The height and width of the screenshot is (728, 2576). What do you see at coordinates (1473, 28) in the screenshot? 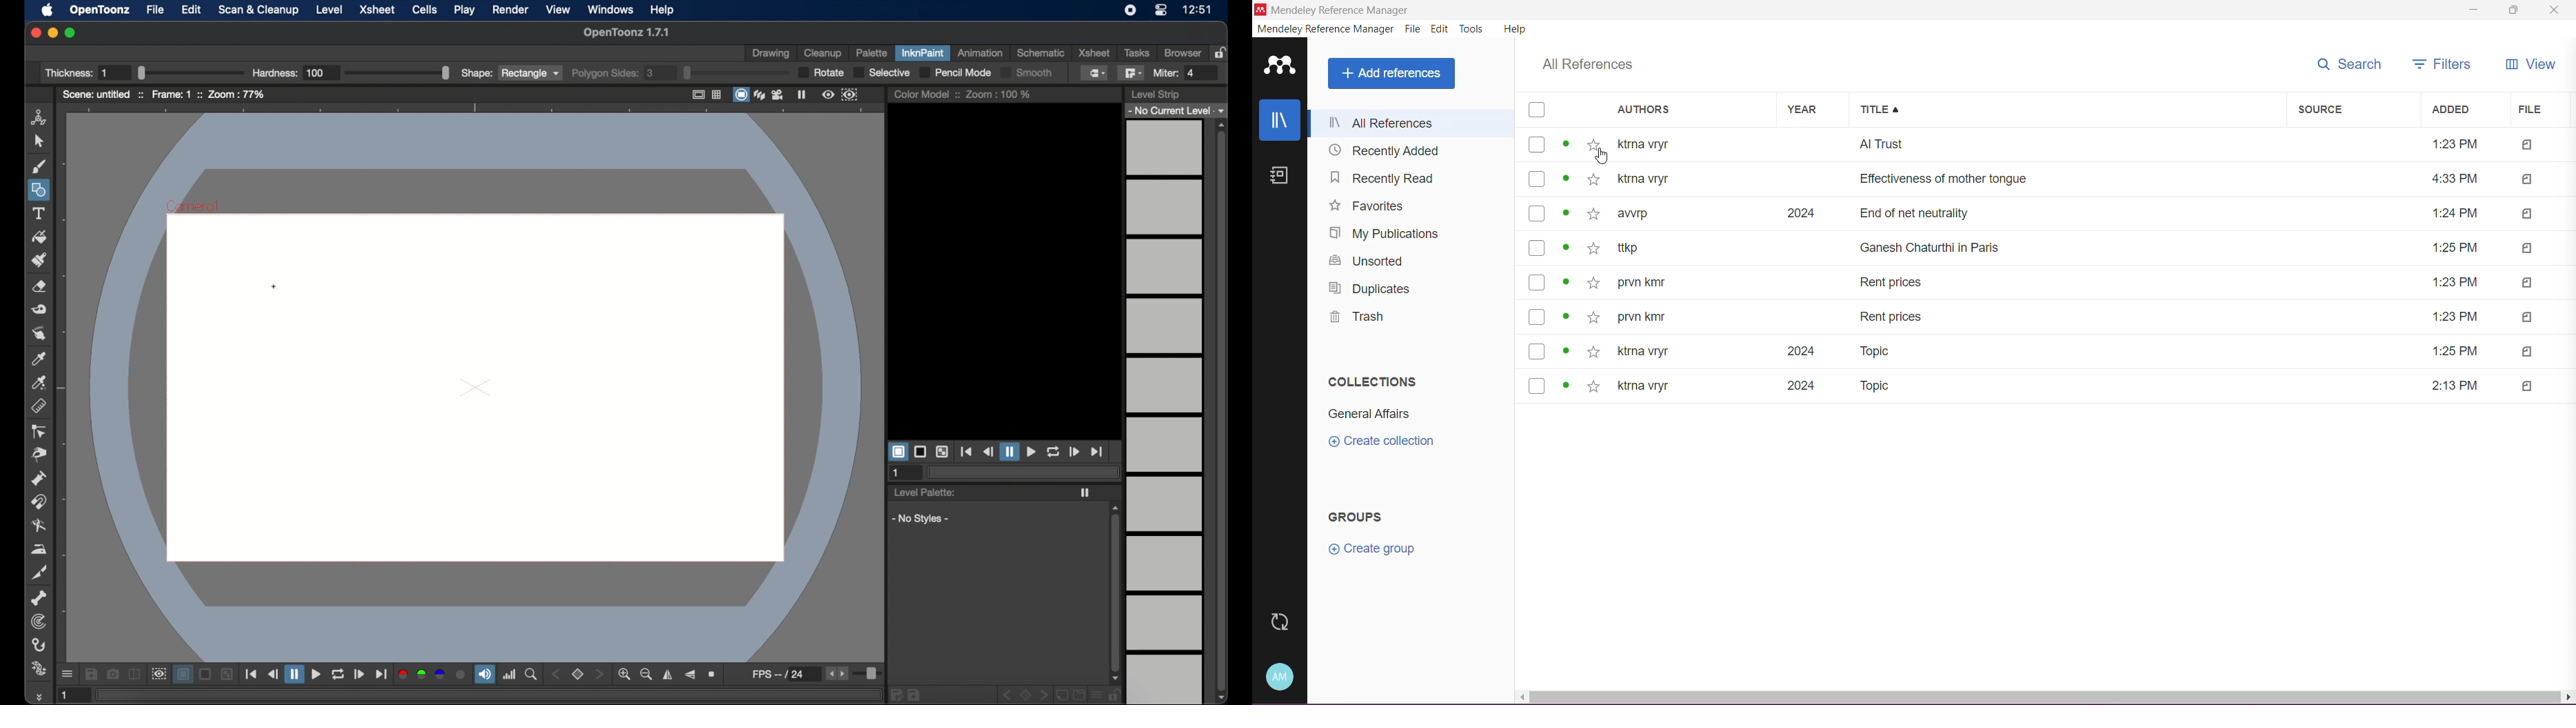
I see `Tools` at bounding box center [1473, 28].